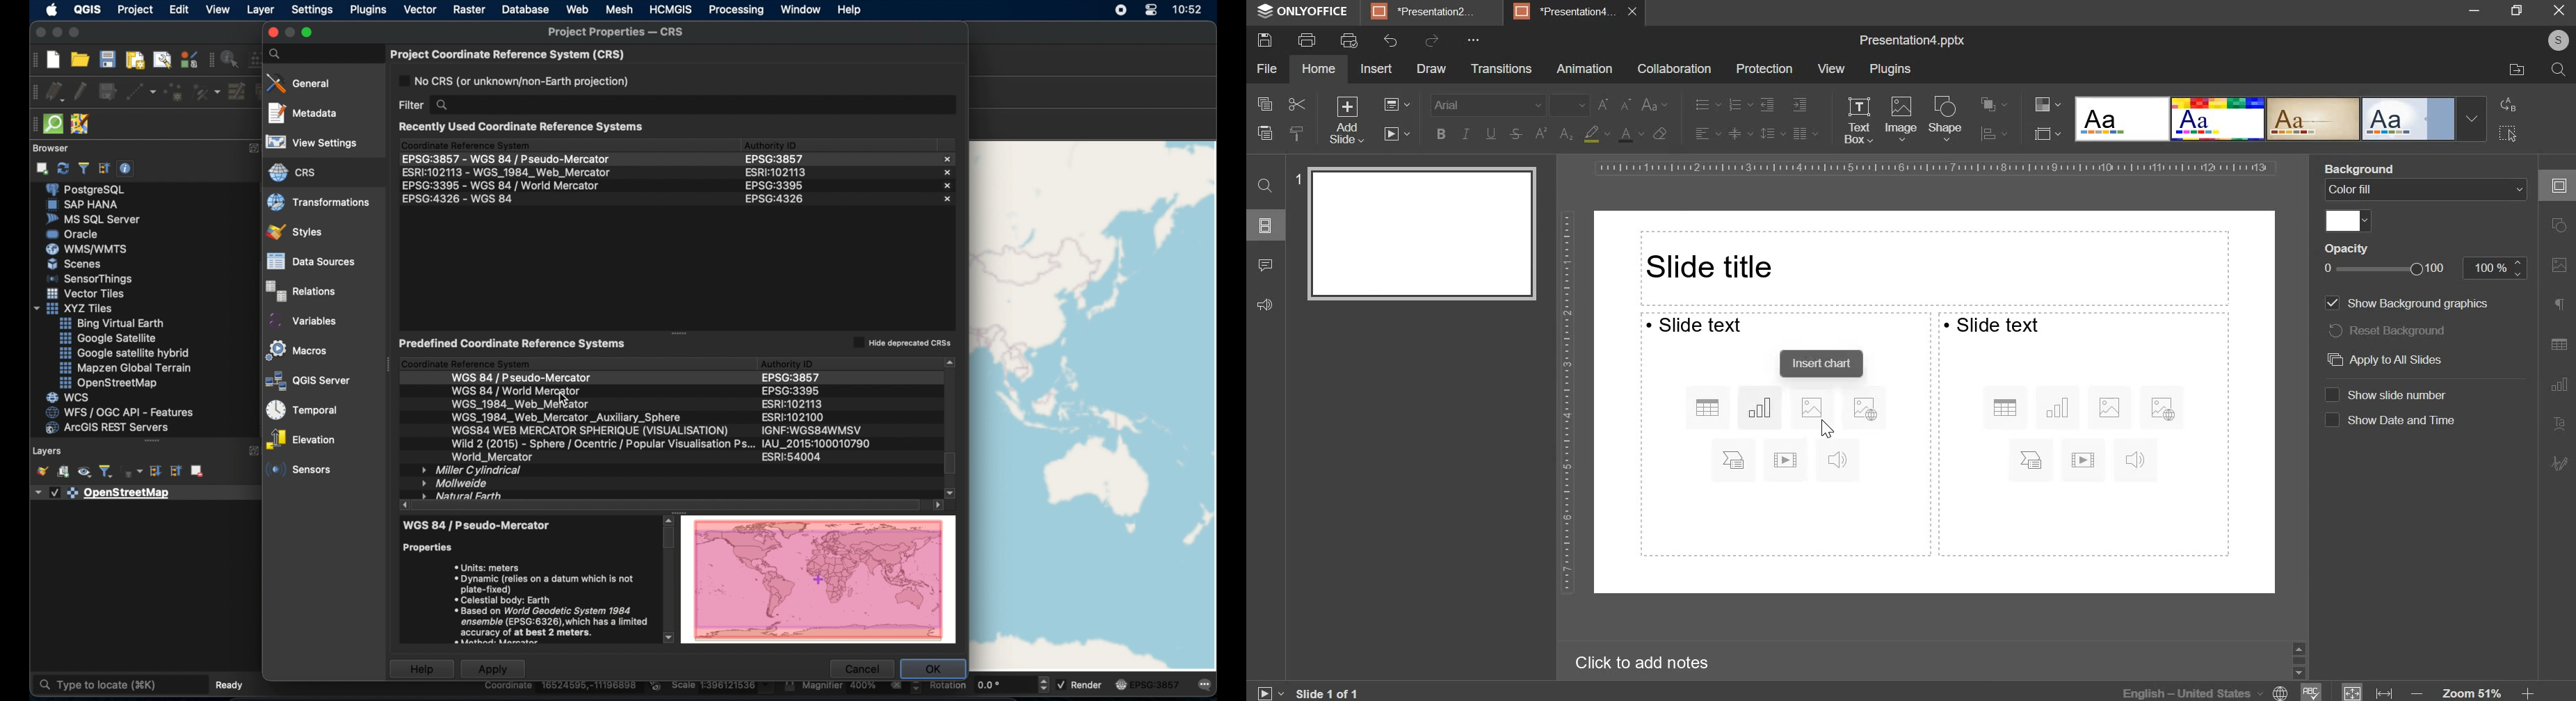  I want to click on opacity, so click(2347, 248).